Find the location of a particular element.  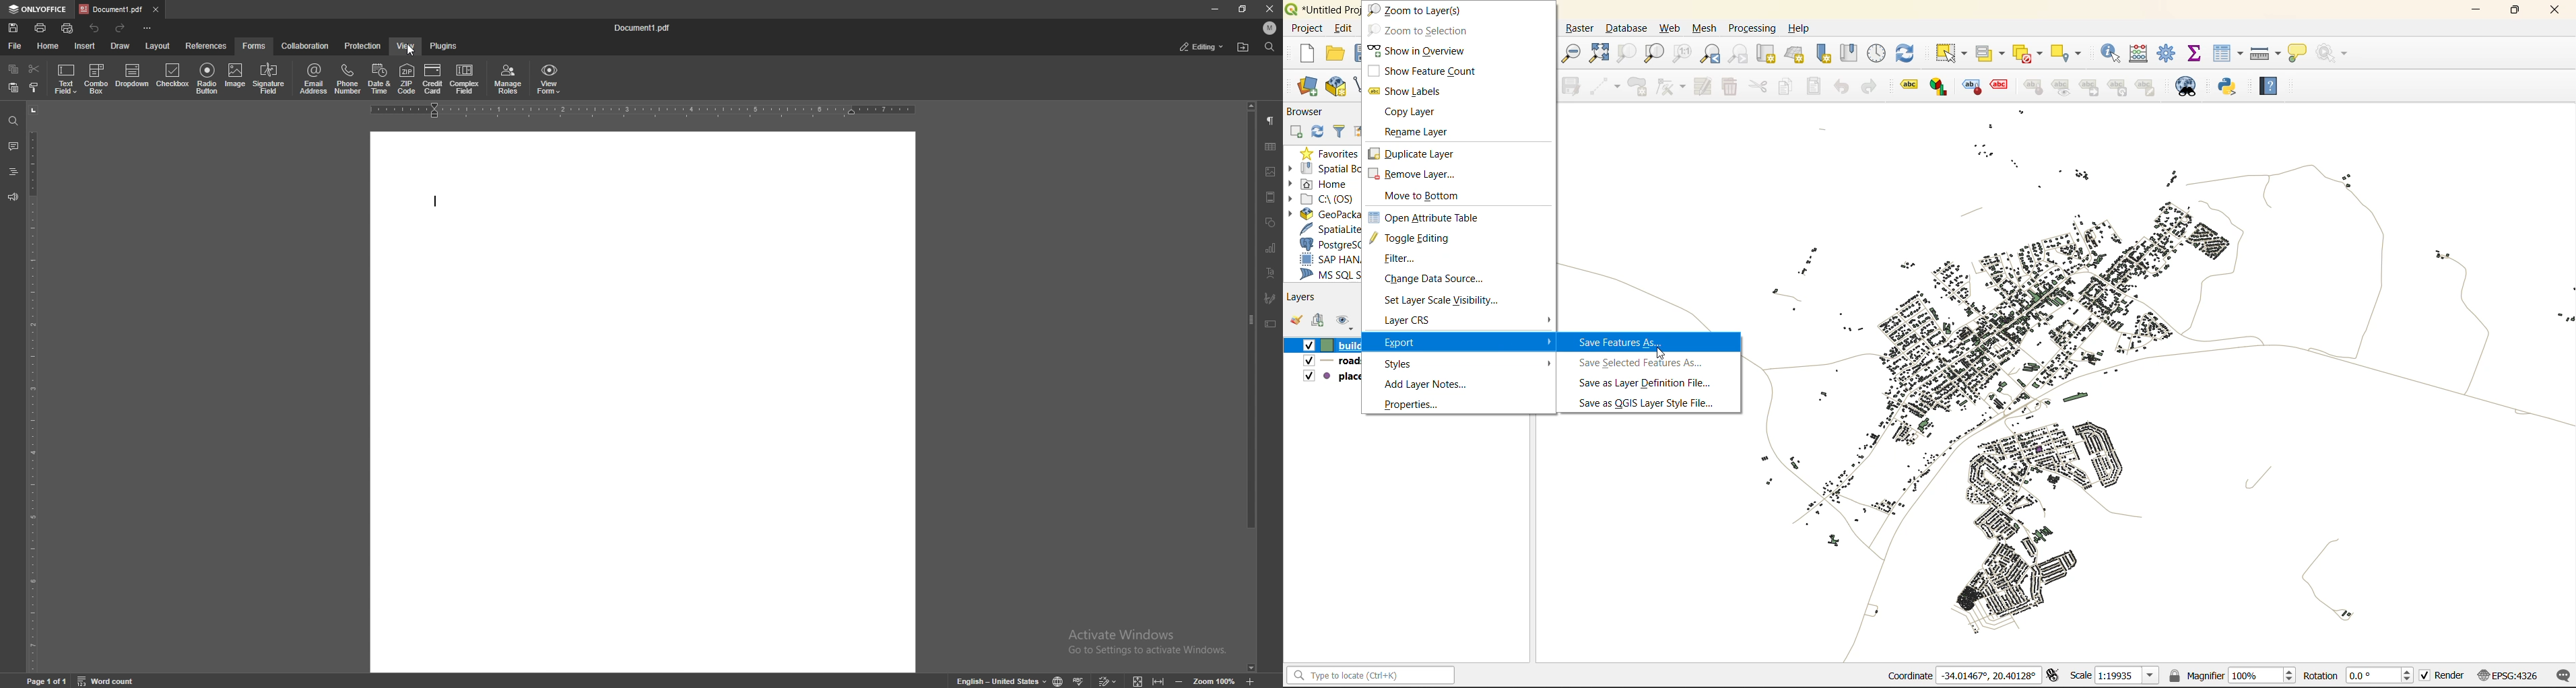

copy is located at coordinates (13, 69).